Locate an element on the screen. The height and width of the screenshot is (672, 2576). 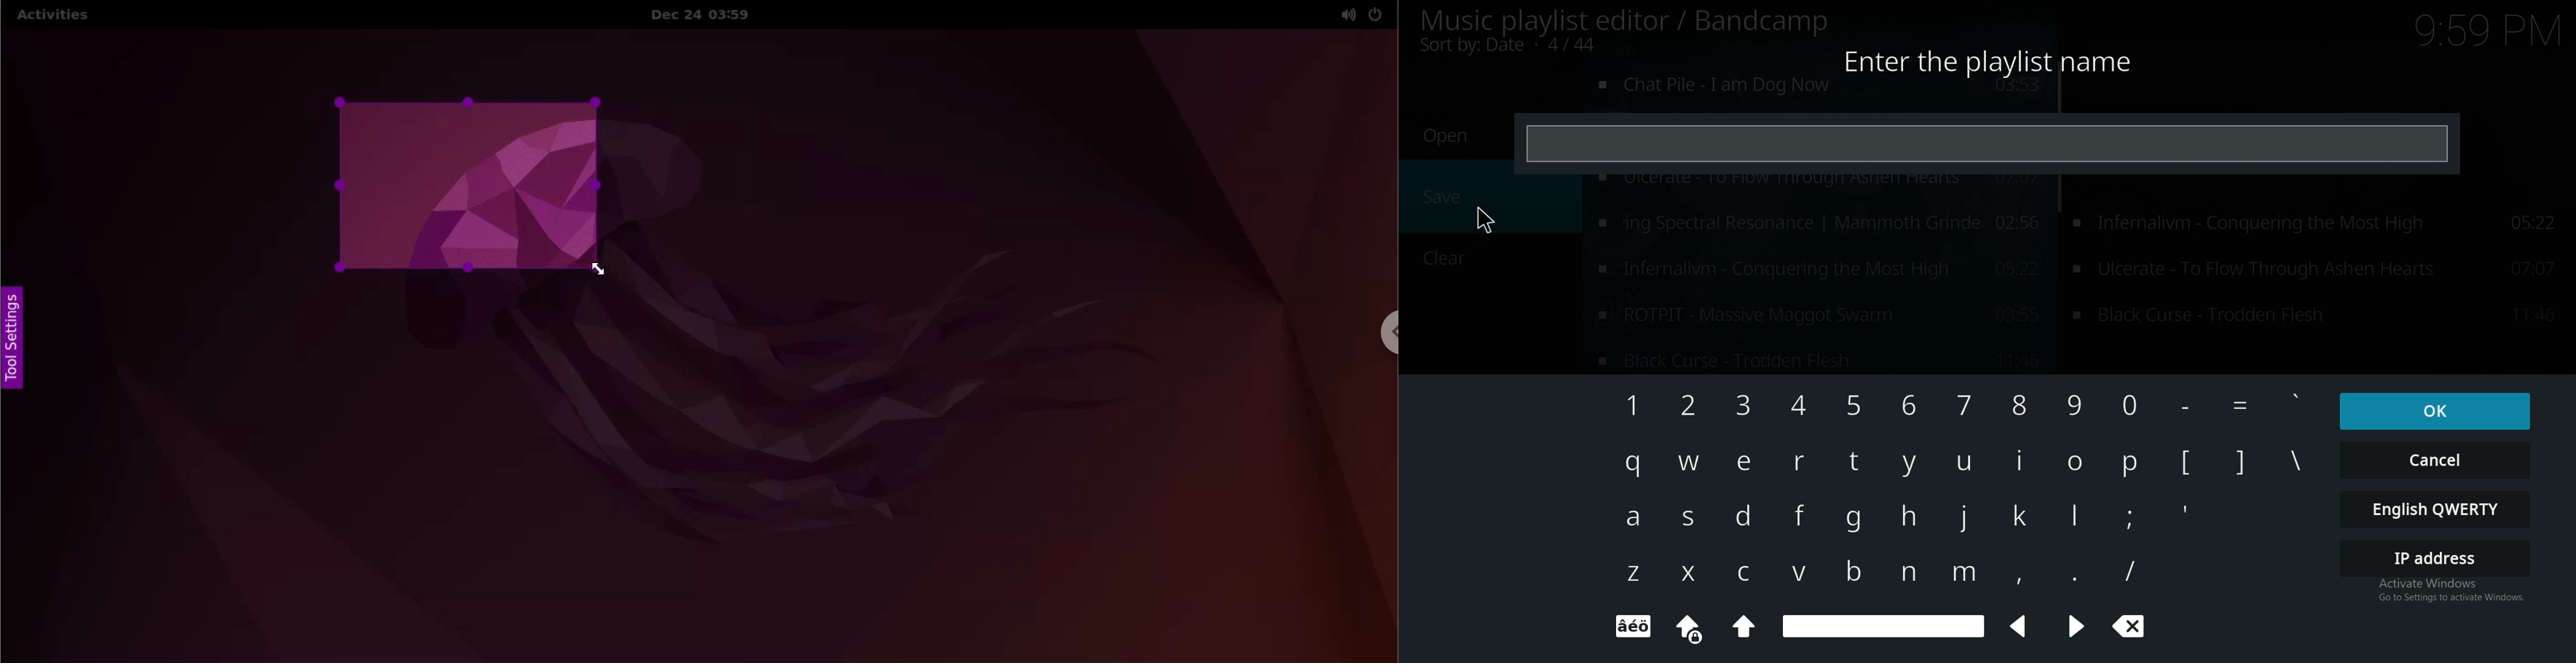
keyboard input is located at coordinates (1905, 573).